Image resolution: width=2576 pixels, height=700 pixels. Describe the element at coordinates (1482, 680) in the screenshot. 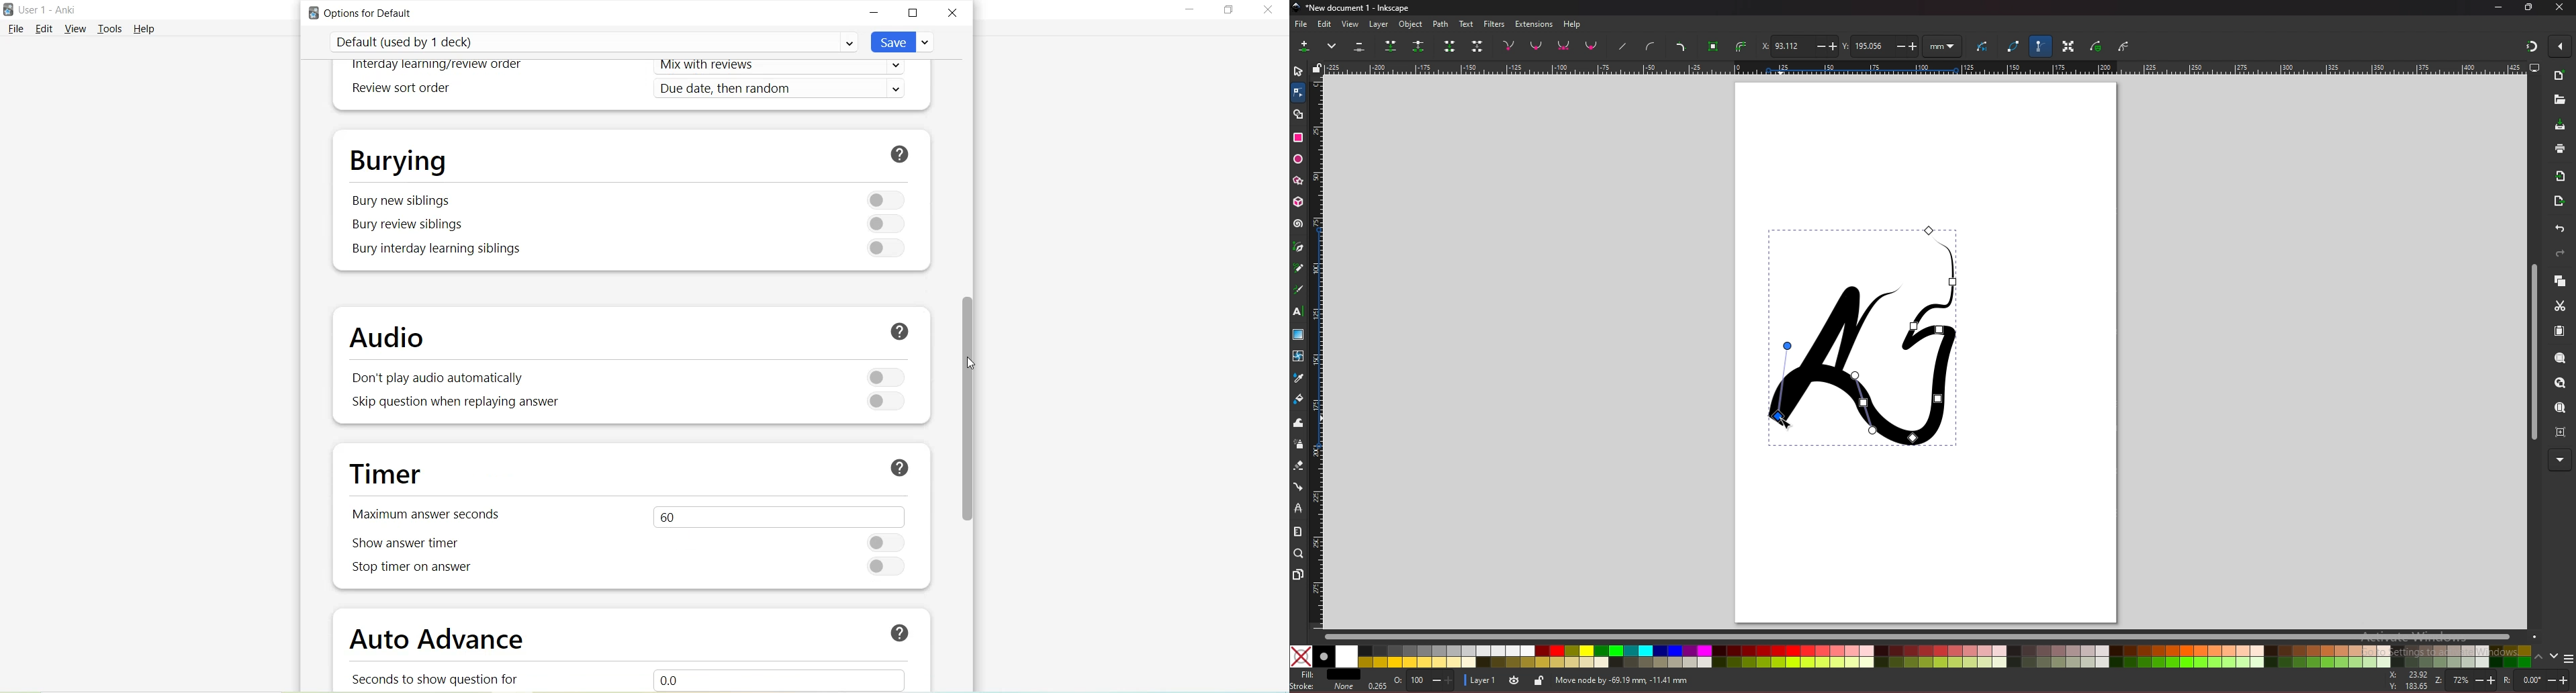

I see `layer` at that location.